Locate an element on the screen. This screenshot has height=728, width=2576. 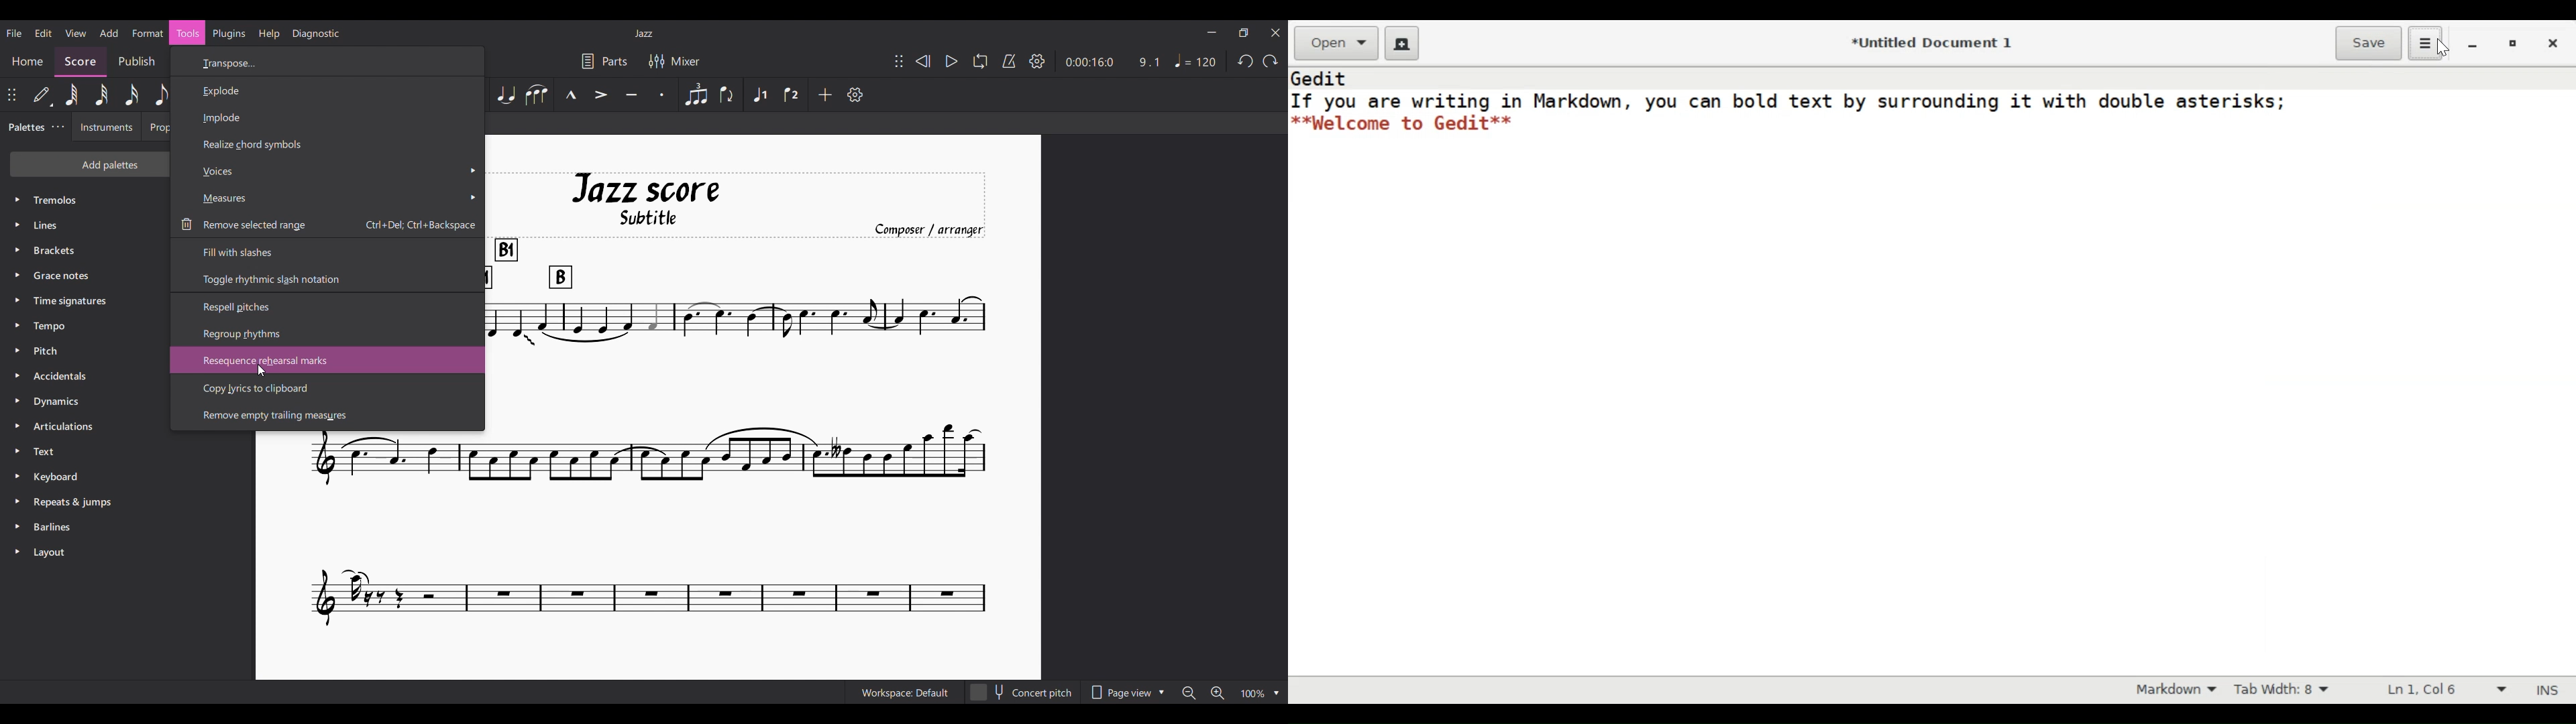
Tab Width is located at coordinates (2286, 689).